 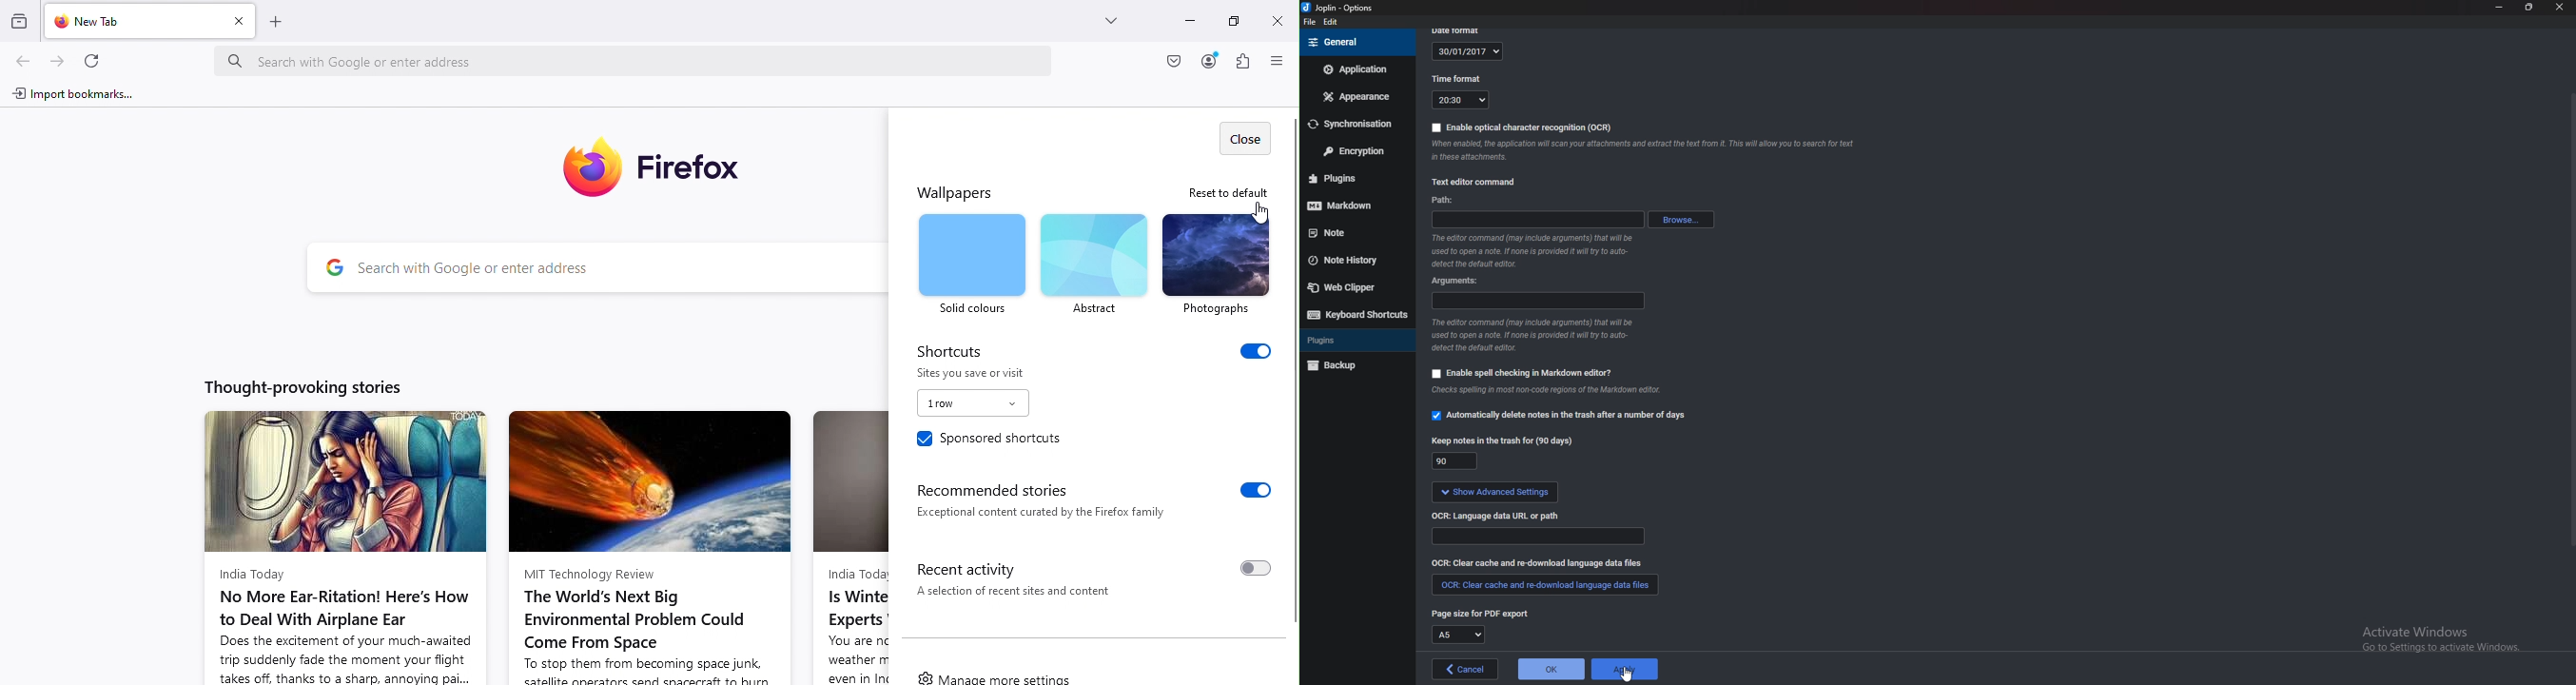 I want to click on Recommended stories, so click(x=1085, y=500).